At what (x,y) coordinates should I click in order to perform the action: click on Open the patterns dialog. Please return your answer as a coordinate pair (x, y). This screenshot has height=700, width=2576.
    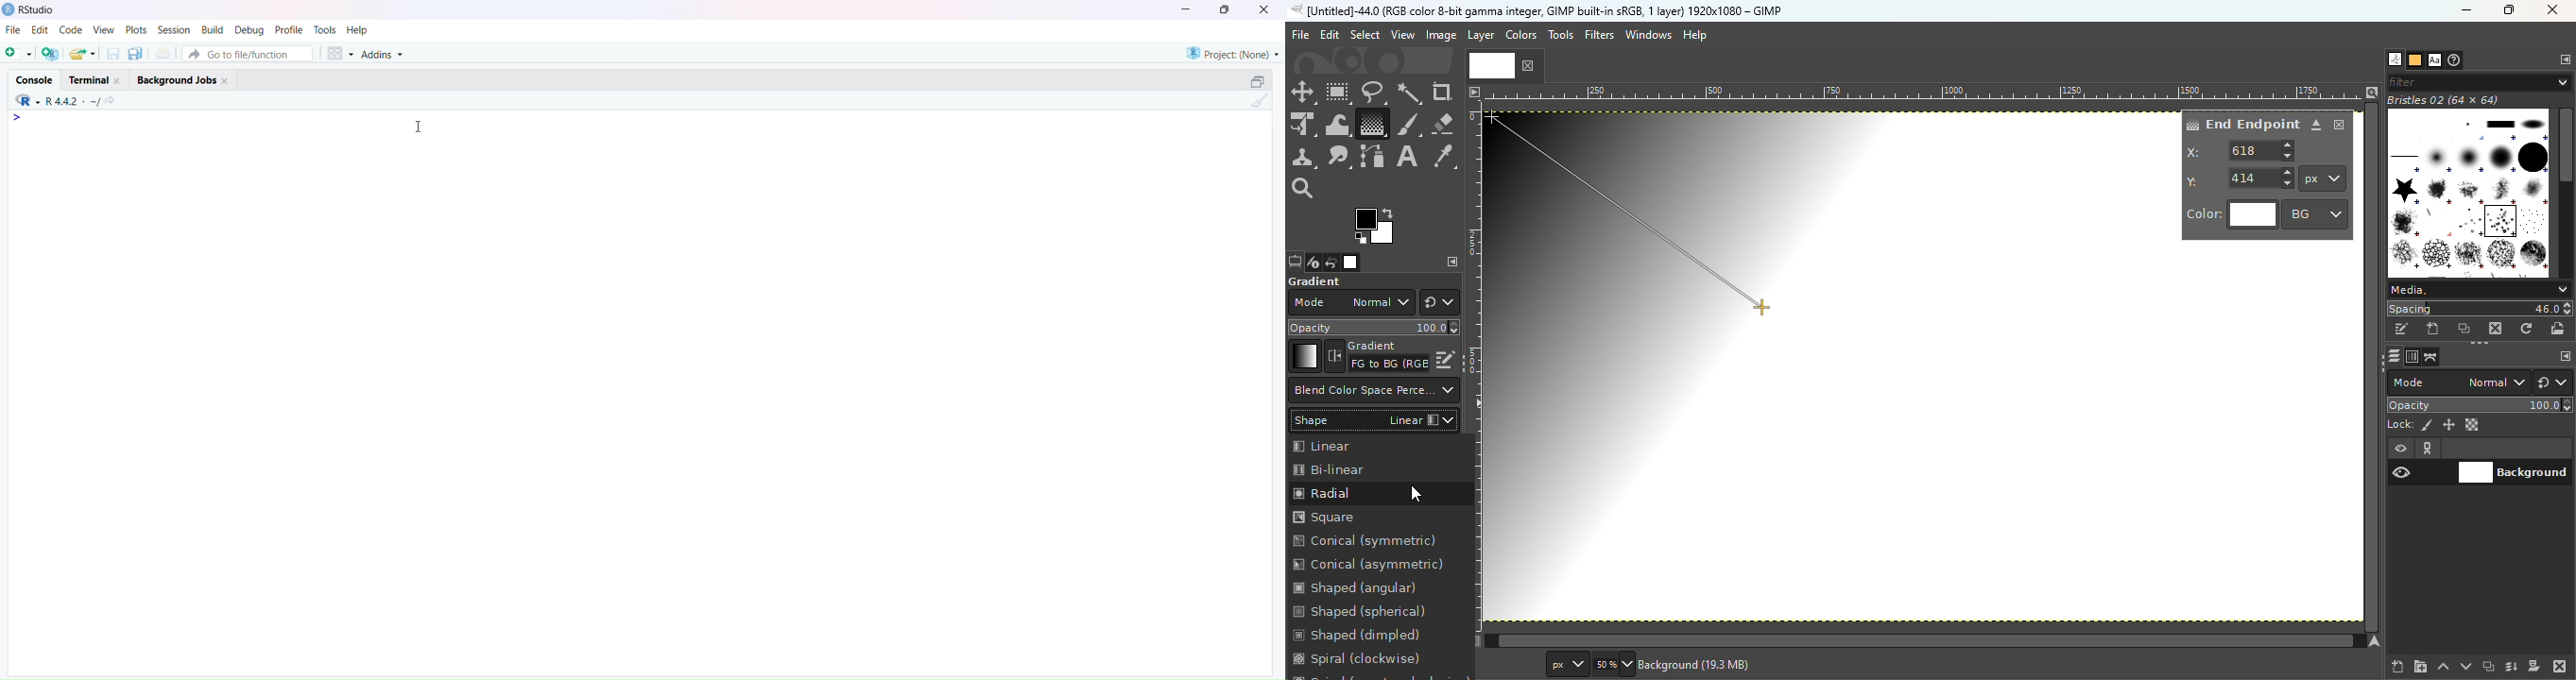
    Looking at the image, I should click on (2415, 60).